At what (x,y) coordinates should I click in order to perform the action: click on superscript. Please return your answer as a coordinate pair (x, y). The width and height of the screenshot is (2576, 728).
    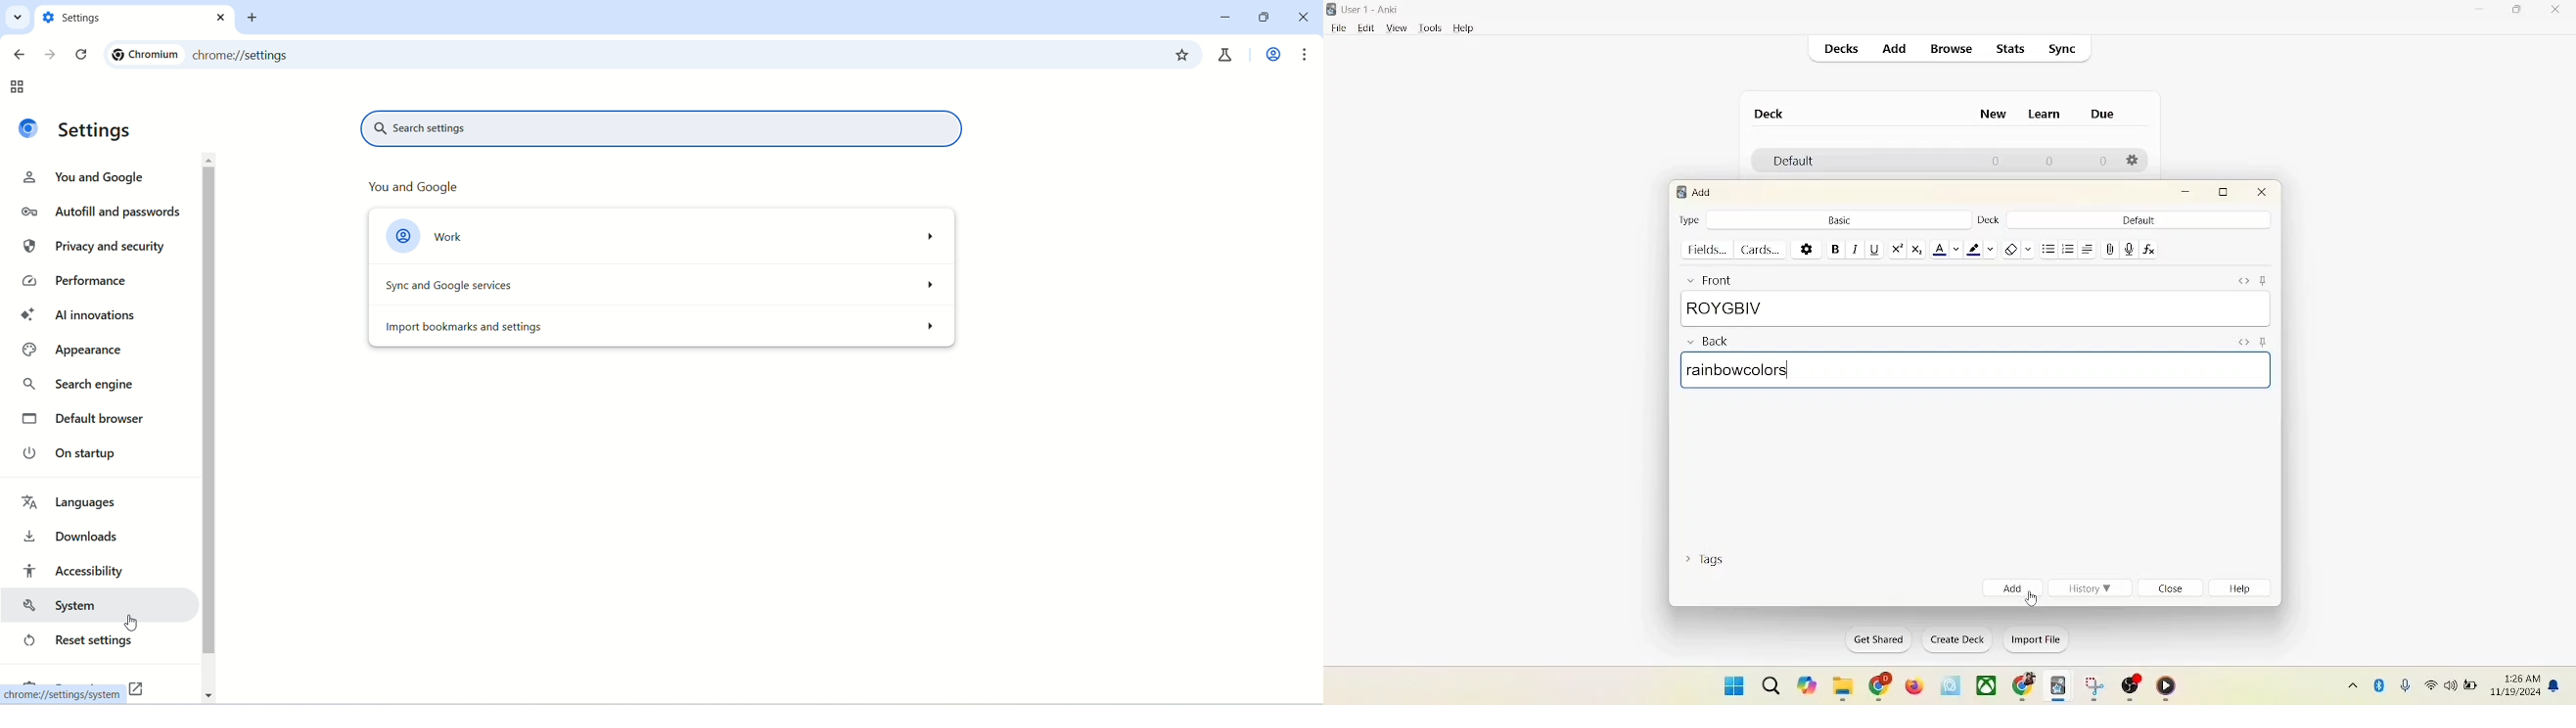
    Looking at the image, I should click on (1897, 249).